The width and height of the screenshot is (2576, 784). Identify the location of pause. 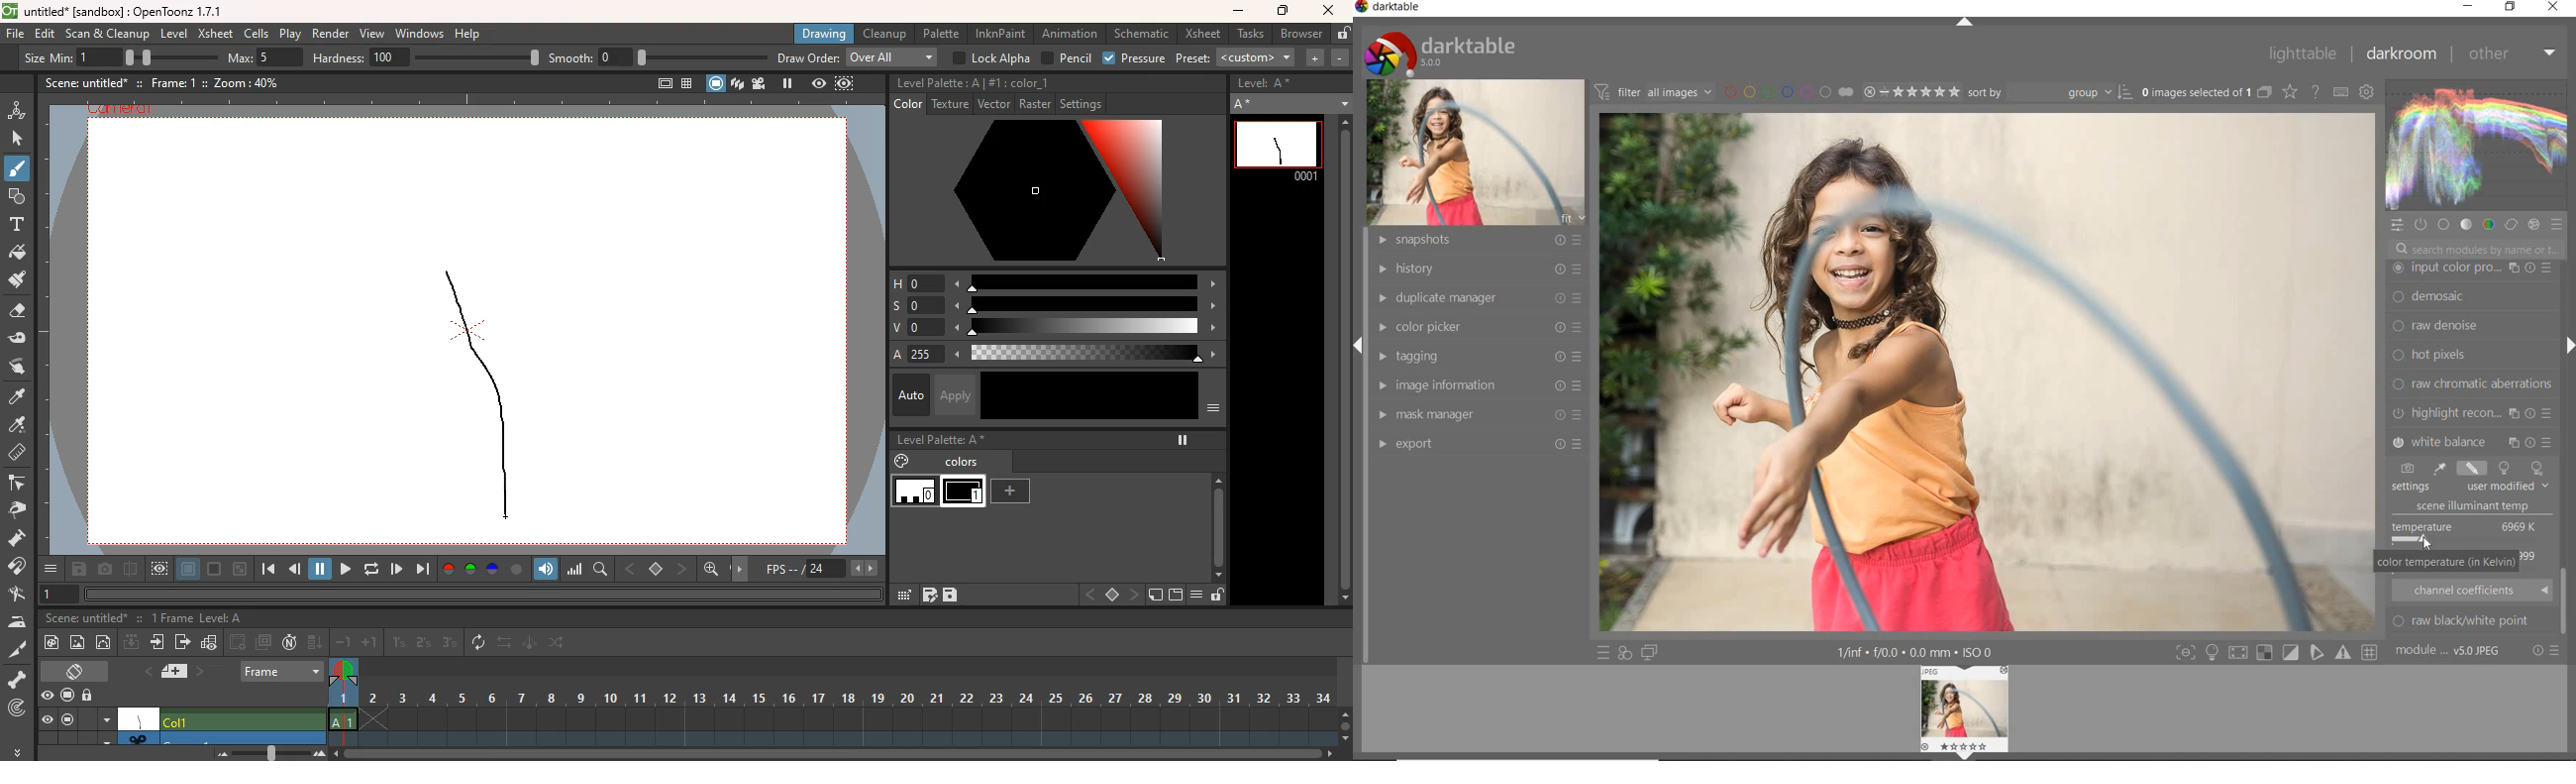
(786, 83).